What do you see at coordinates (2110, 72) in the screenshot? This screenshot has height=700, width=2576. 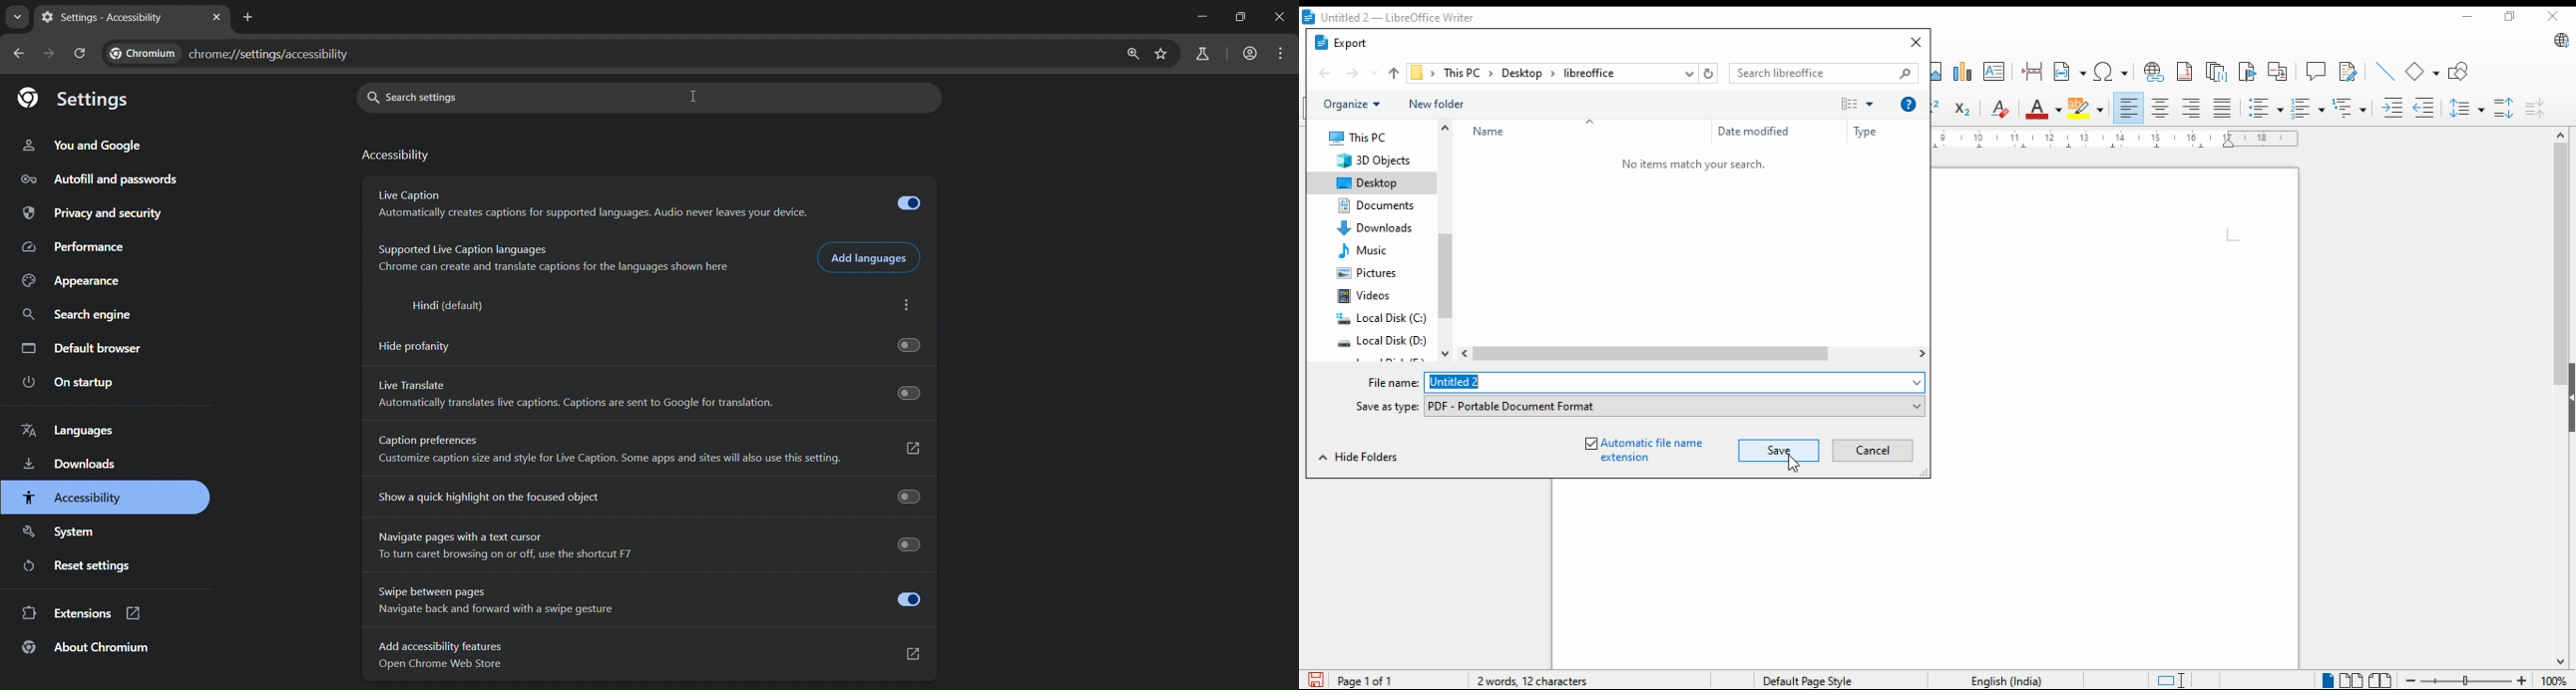 I see `insert special characters` at bounding box center [2110, 72].